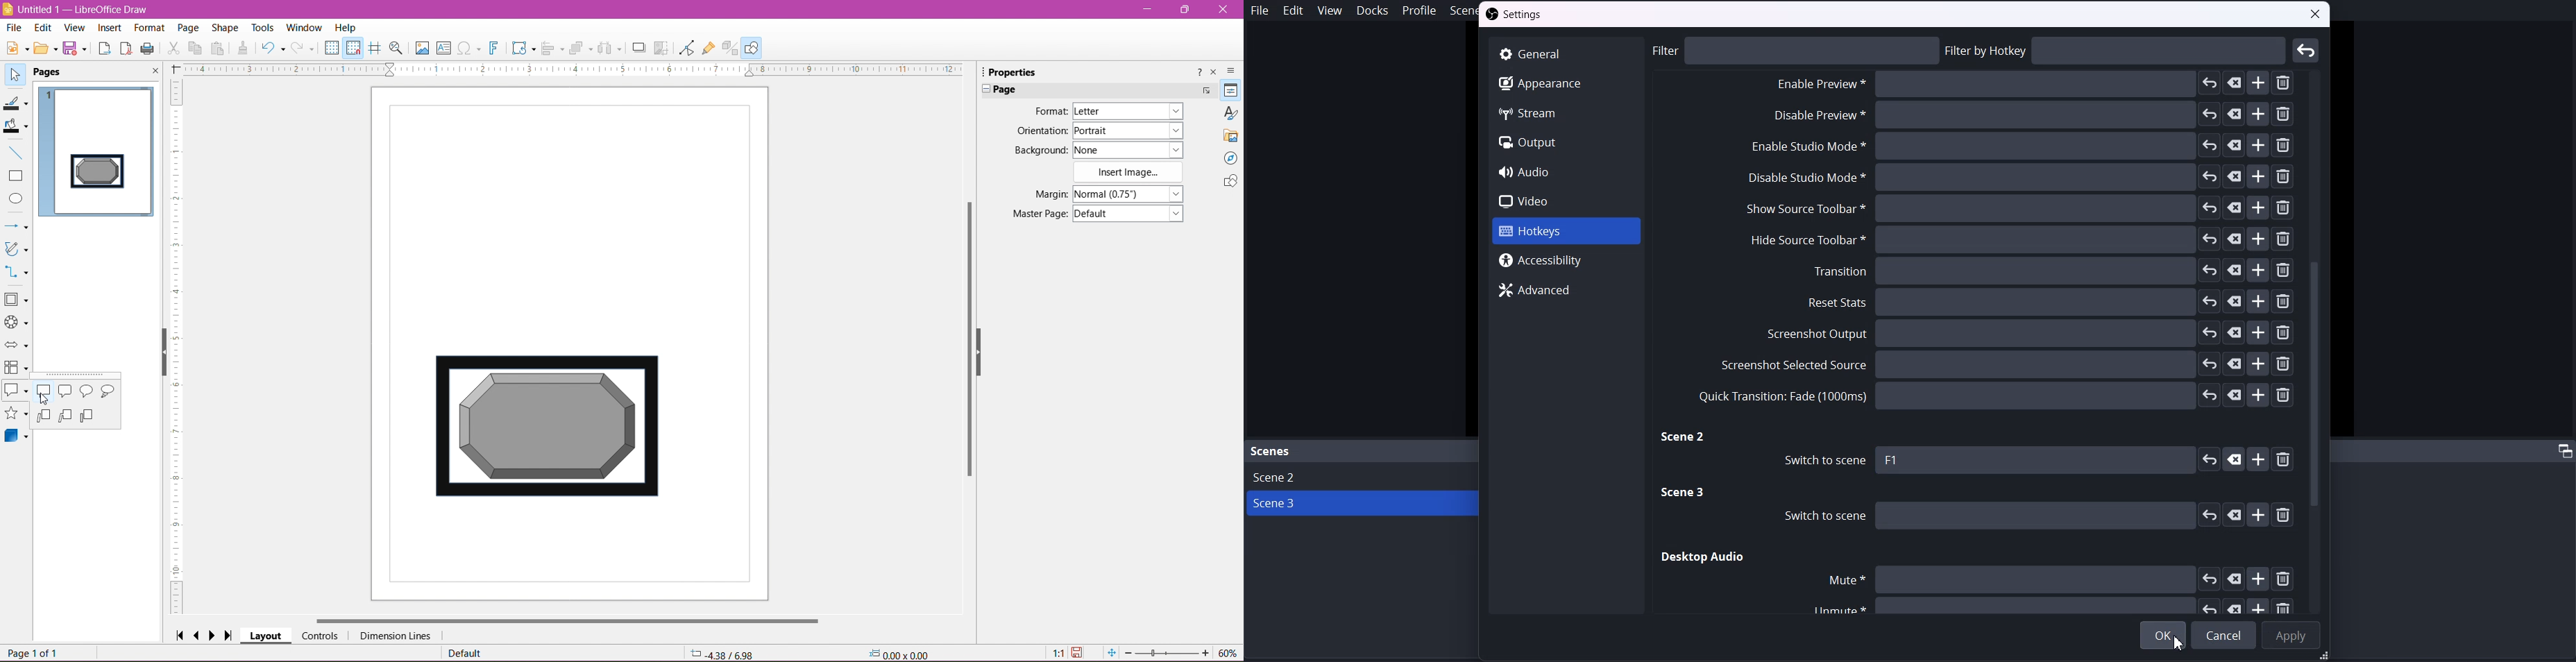 This screenshot has width=2576, height=672. What do you see at coordinates (1704, 557) in the screenshot?
I see `Desktop audio` at bounding box center [1704, 557].